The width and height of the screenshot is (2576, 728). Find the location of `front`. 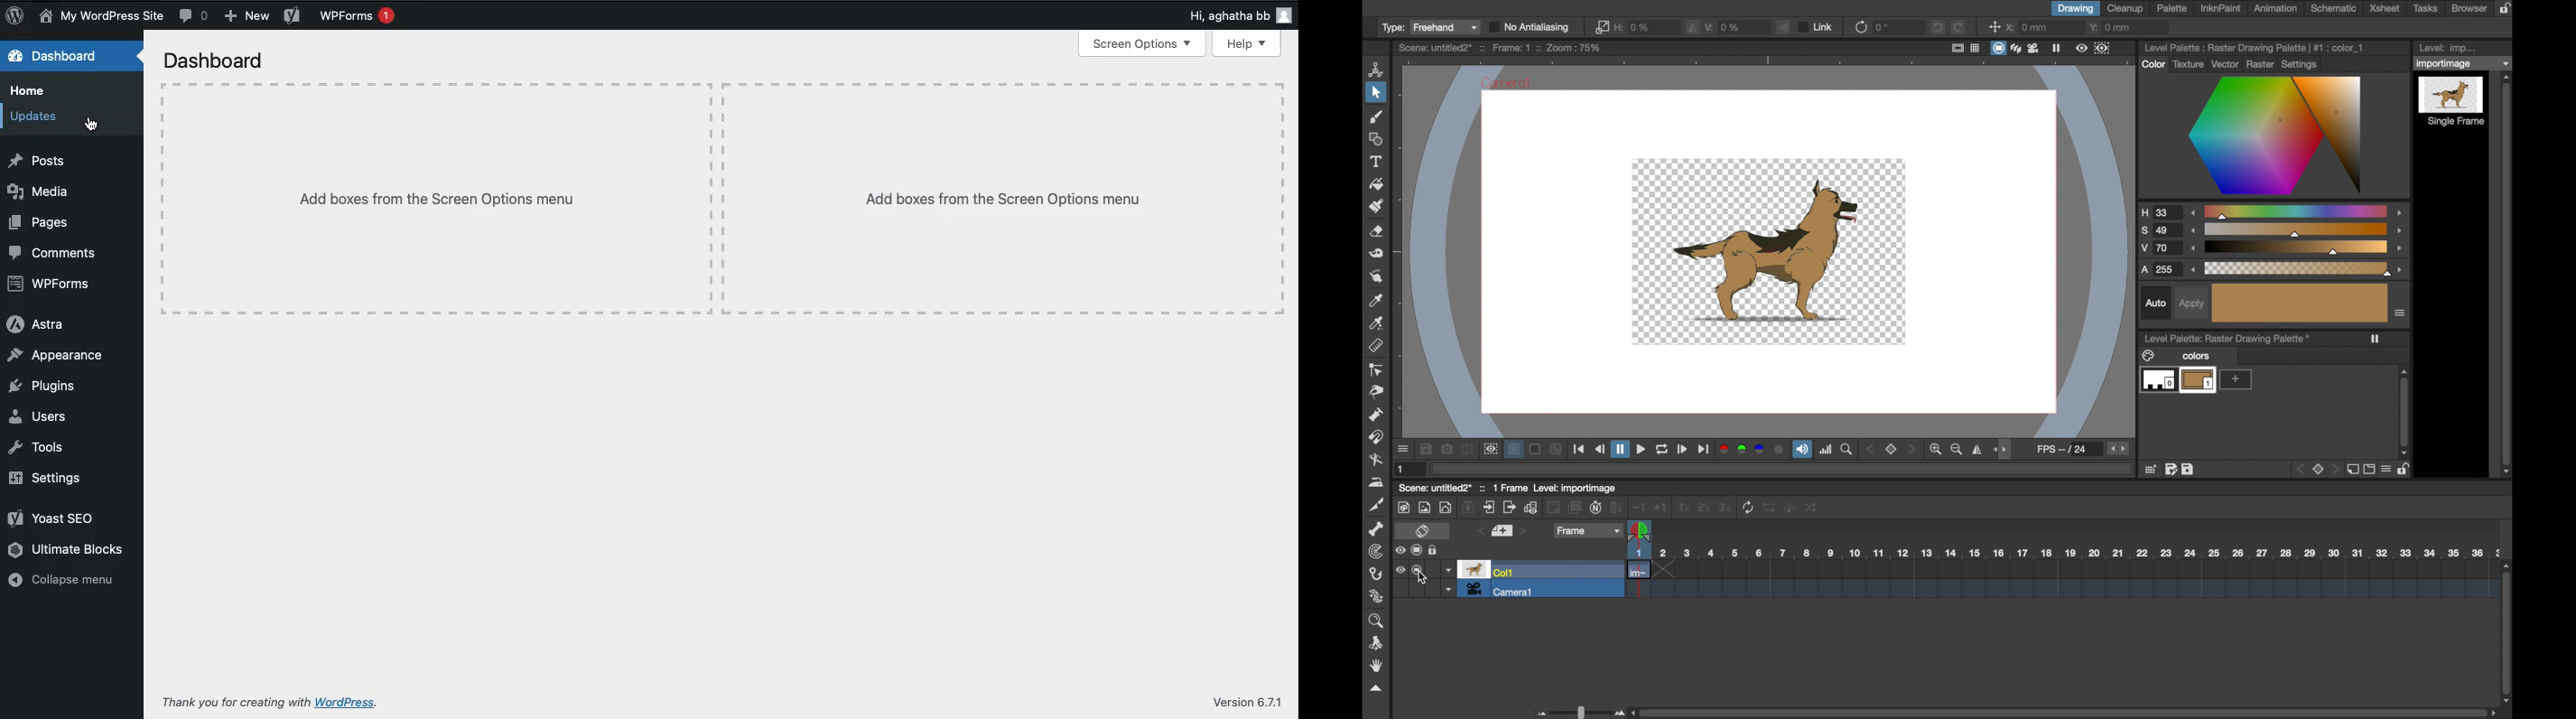

front is located at coordinates (2335, 469).